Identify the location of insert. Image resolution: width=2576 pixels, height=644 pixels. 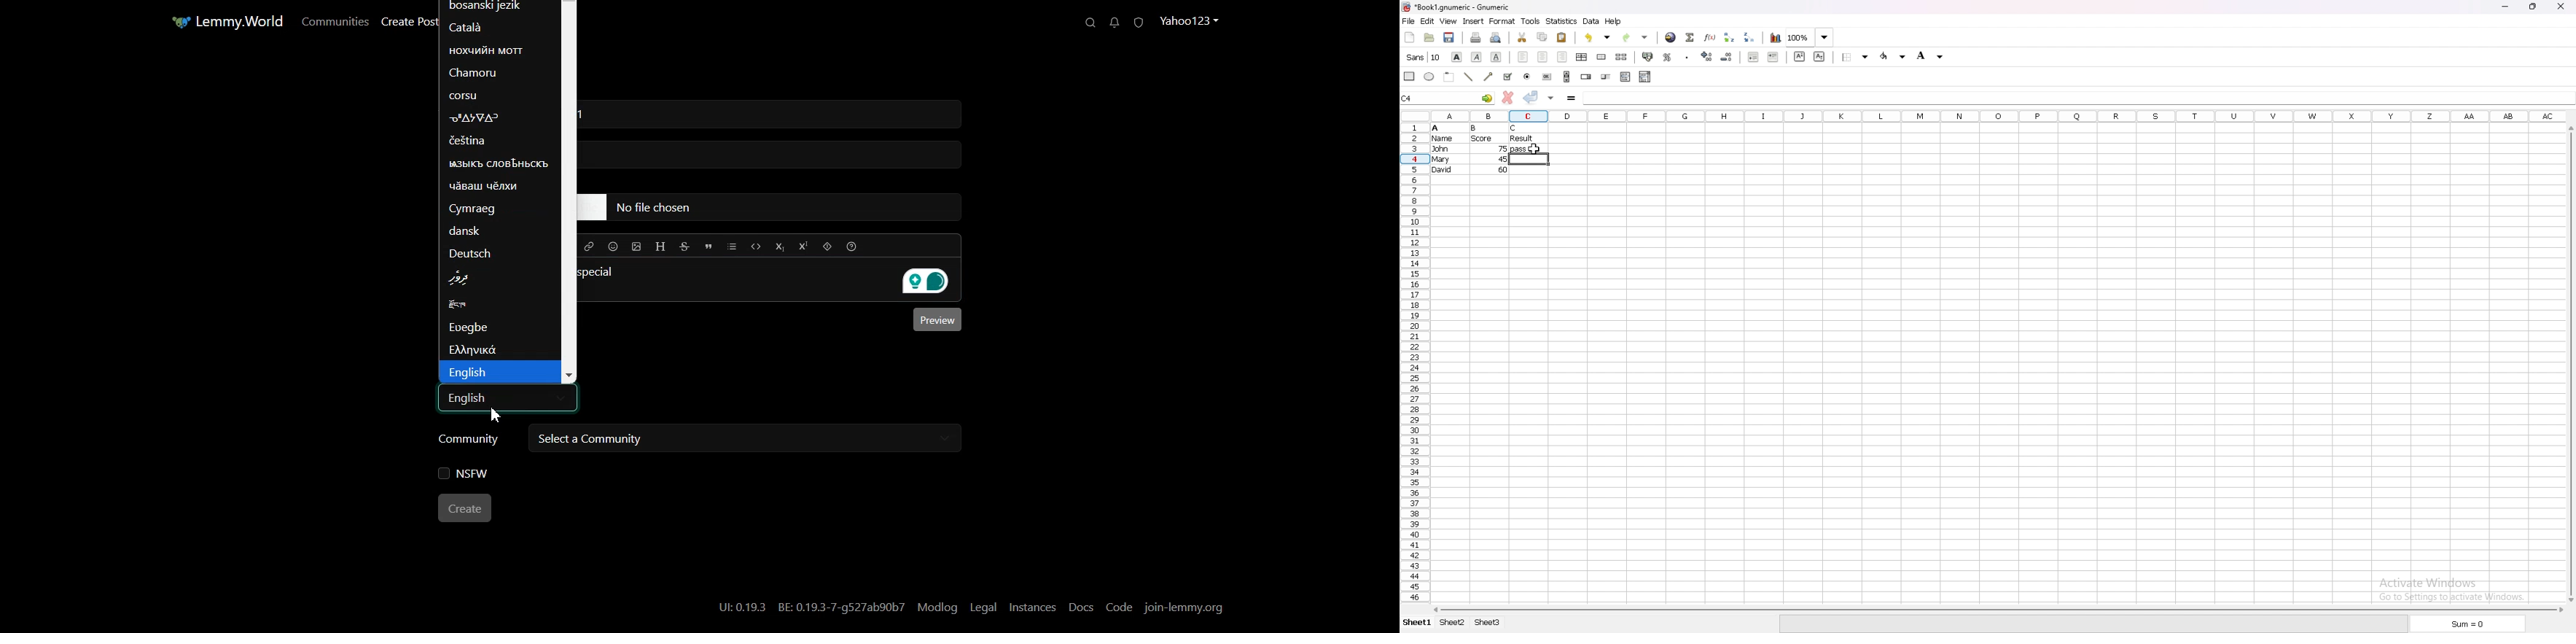
(1473, 21).